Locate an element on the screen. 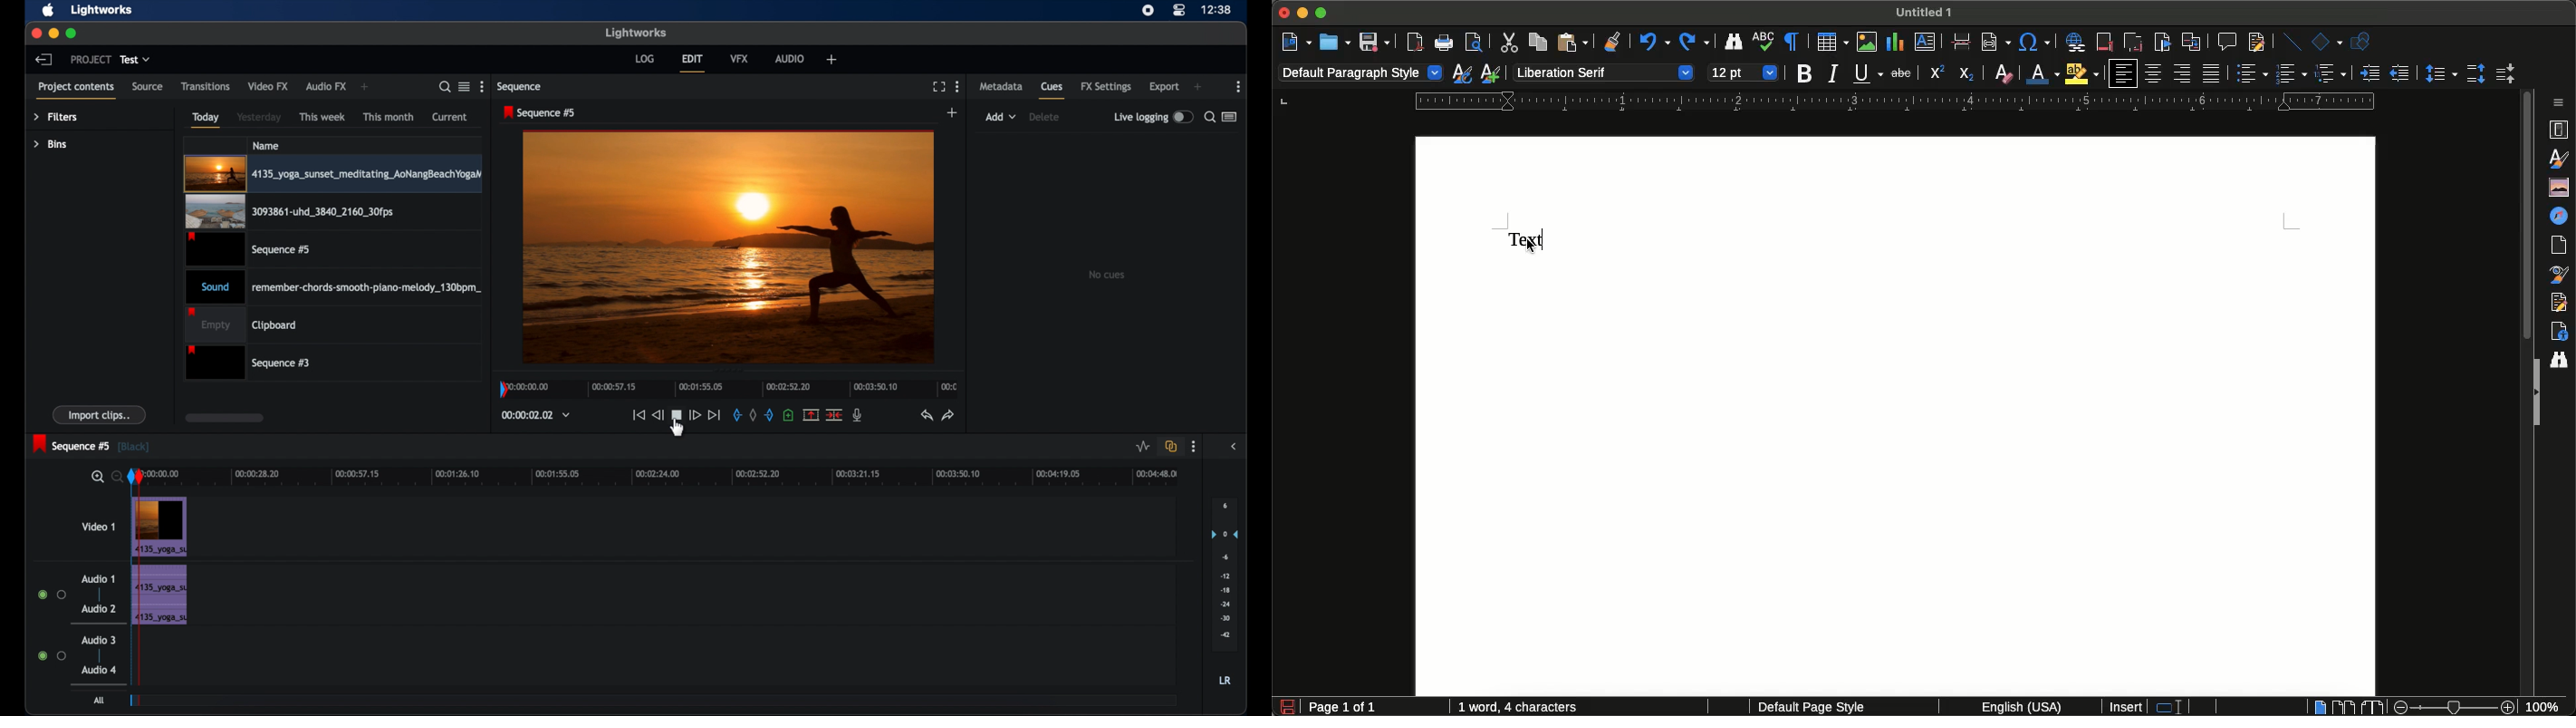 The width and height of the screenshot is (2576, 728). Ruler is located at coordinates (1895, 102).